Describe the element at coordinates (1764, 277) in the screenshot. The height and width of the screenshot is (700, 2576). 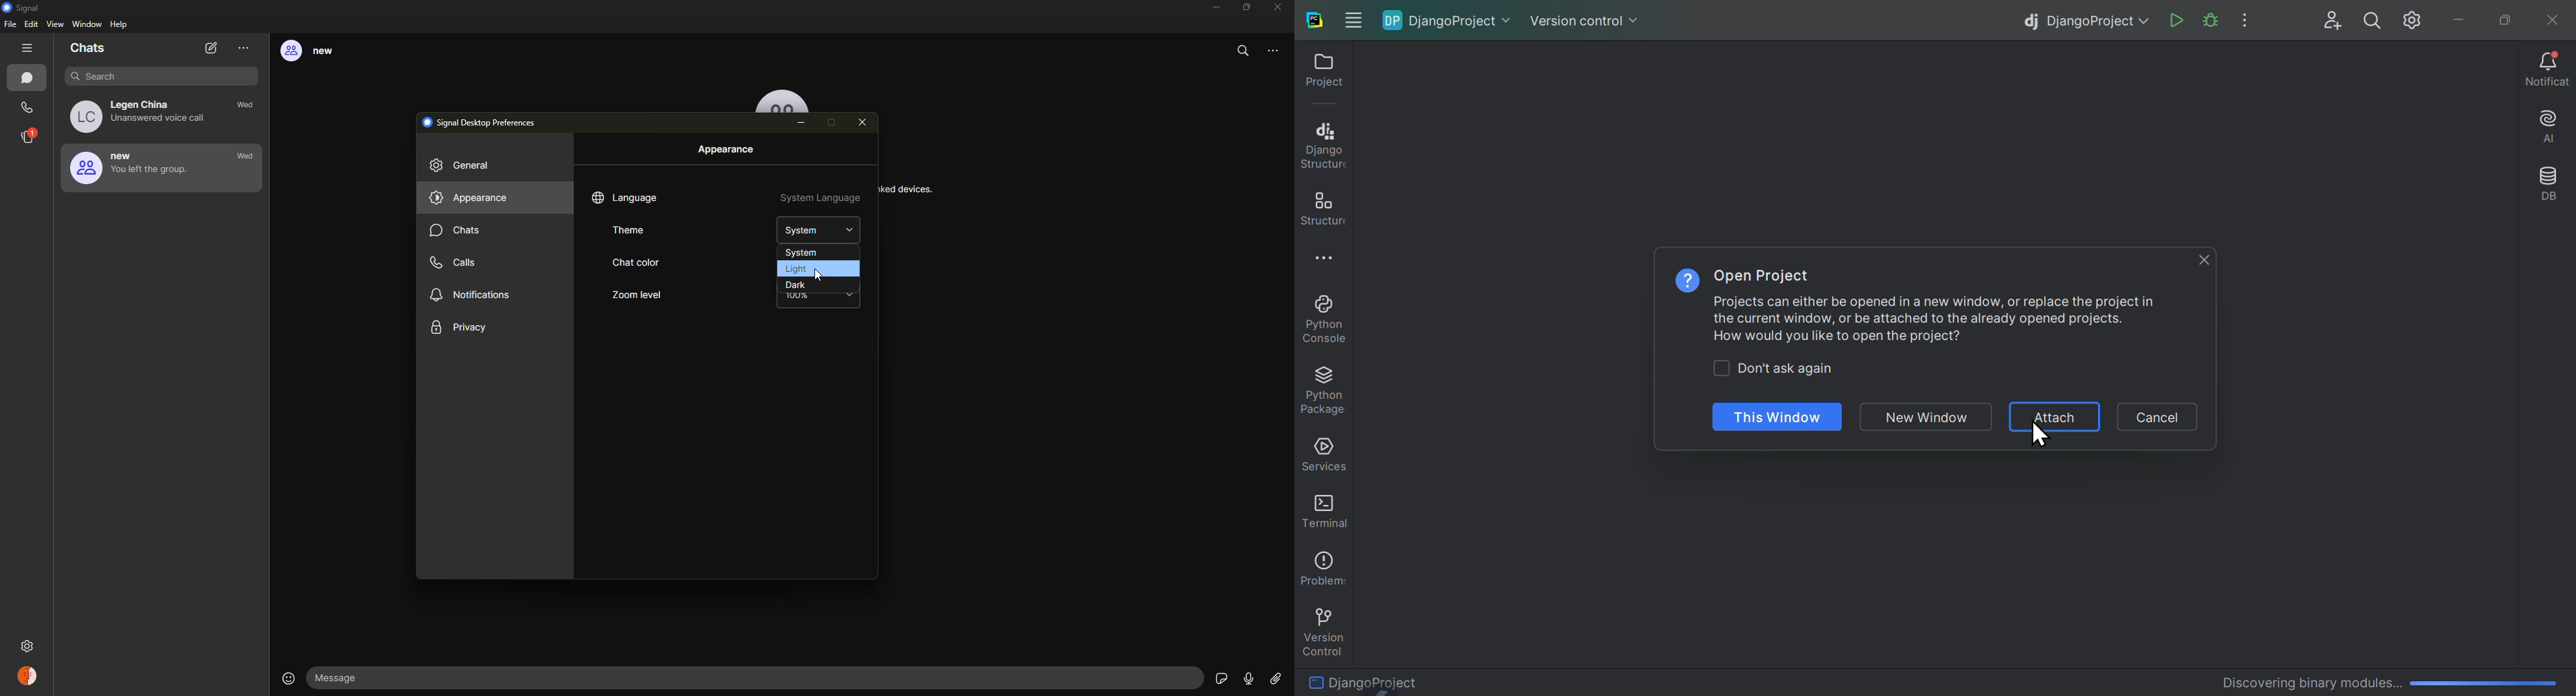
I see `Open Project` at that location.